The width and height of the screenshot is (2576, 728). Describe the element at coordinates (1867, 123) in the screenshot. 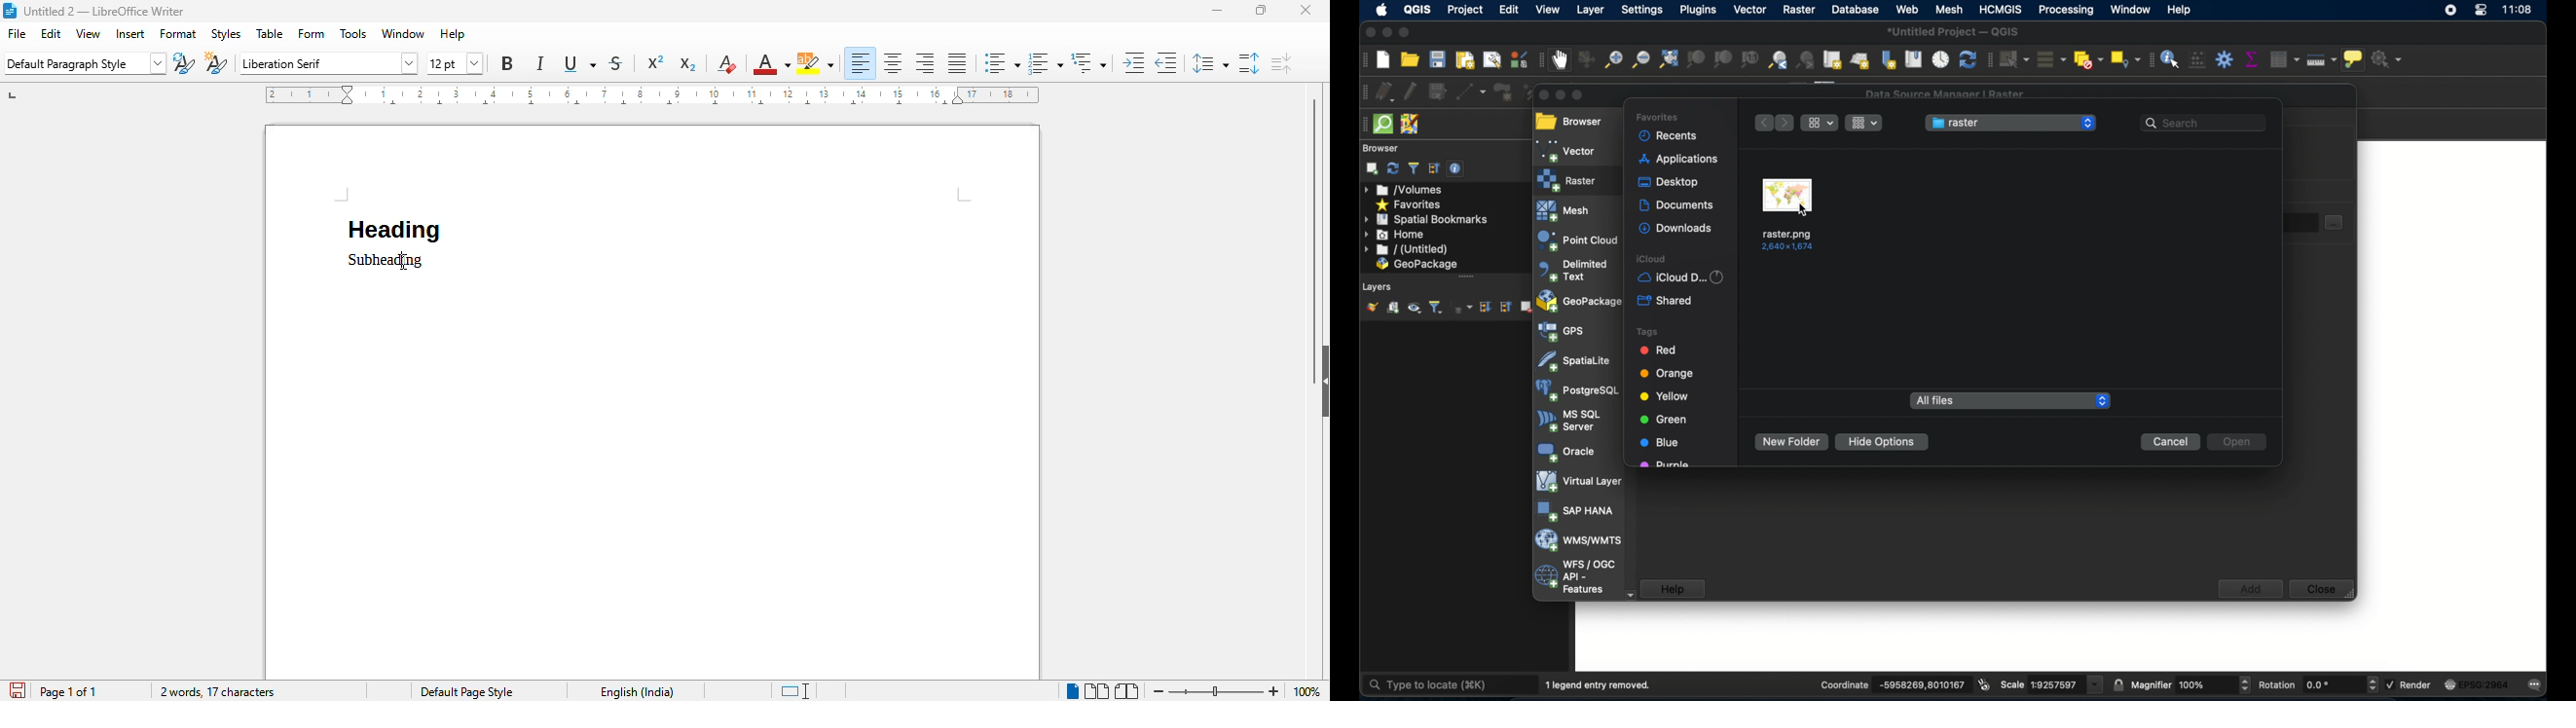

I see `drop-down` at that location.